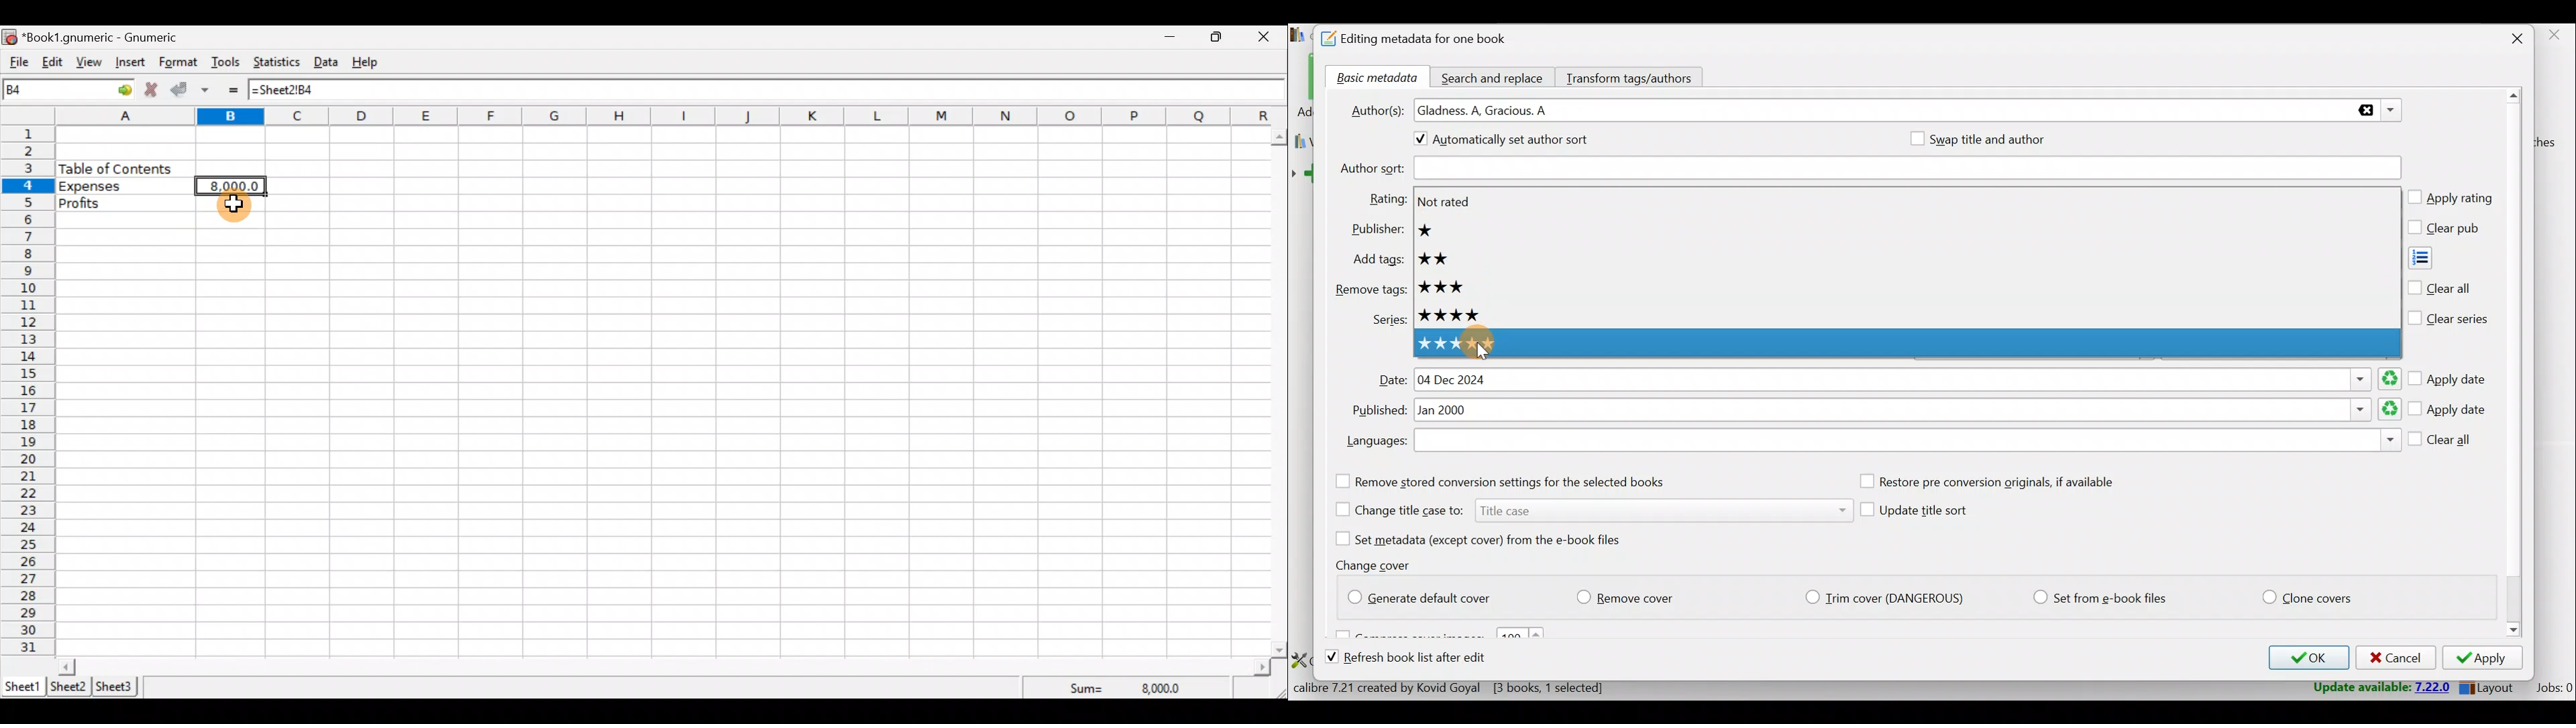 The image size is (2576, 728). What do you see at coordinates (1511, 141) in the screenshot?
I see `Automatically set author sort` at bounding box center [1511, 141].